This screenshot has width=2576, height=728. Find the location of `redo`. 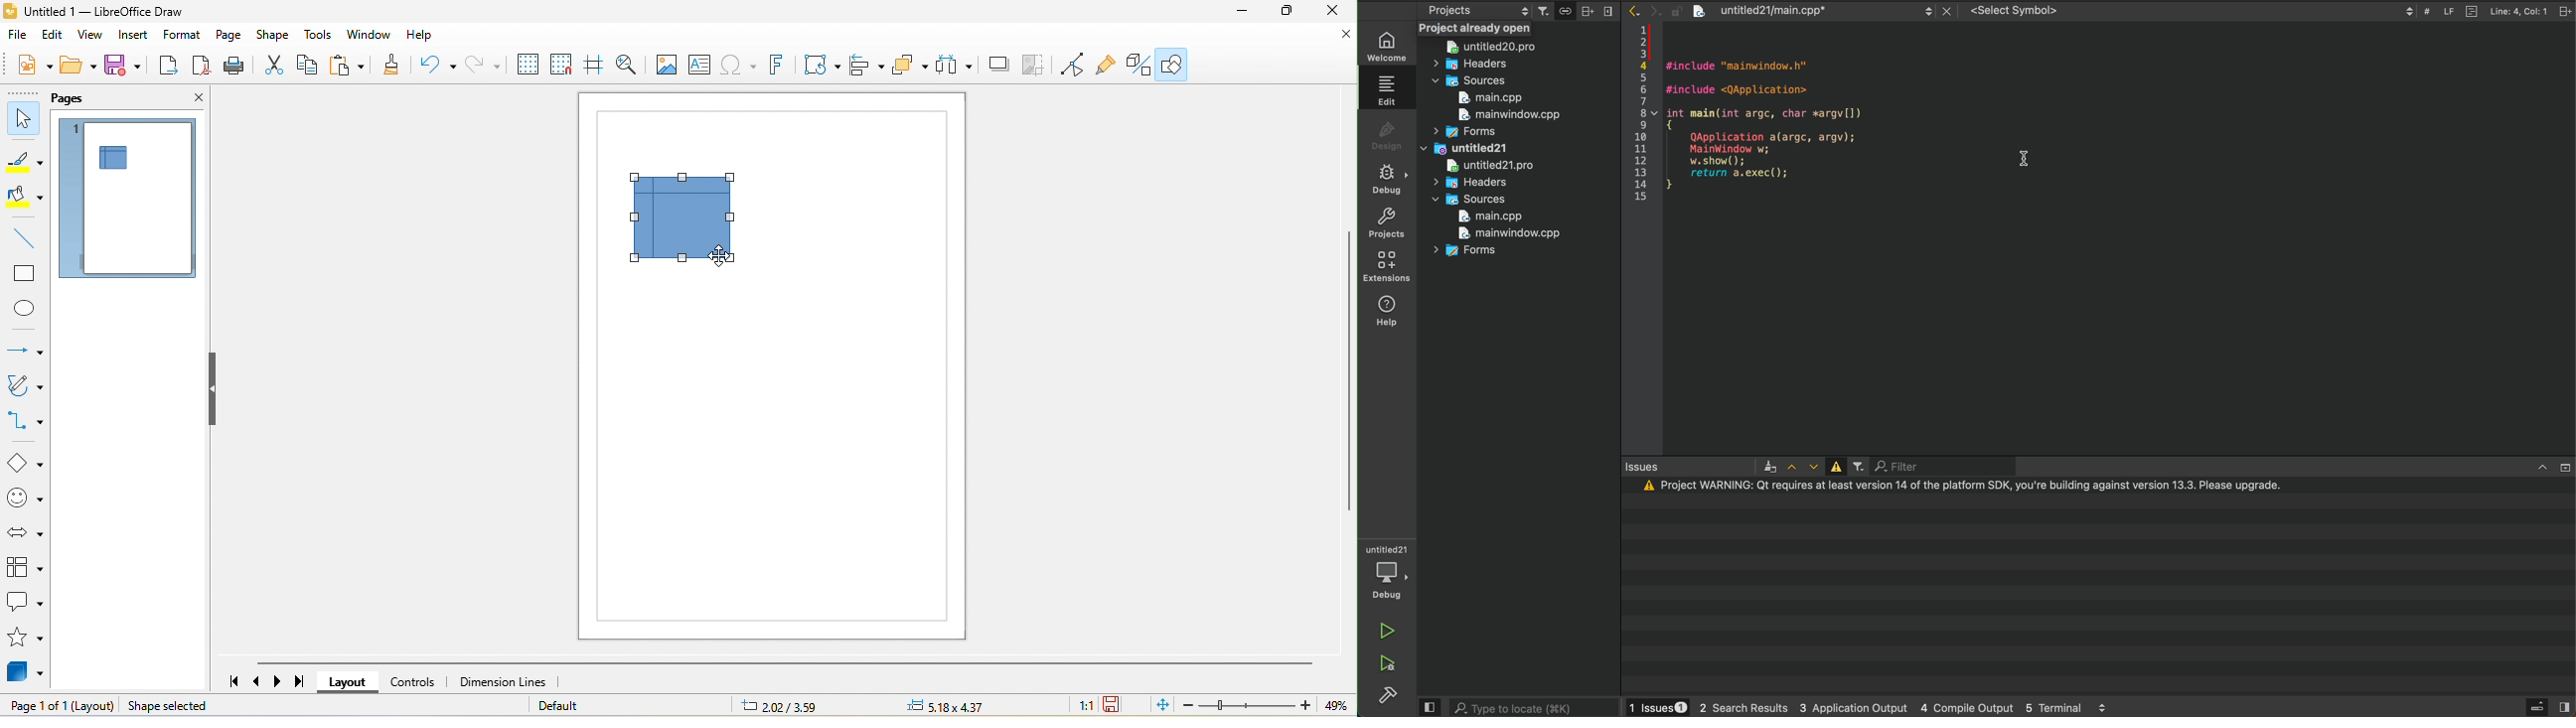

redo is located at coordinates (485, 67).